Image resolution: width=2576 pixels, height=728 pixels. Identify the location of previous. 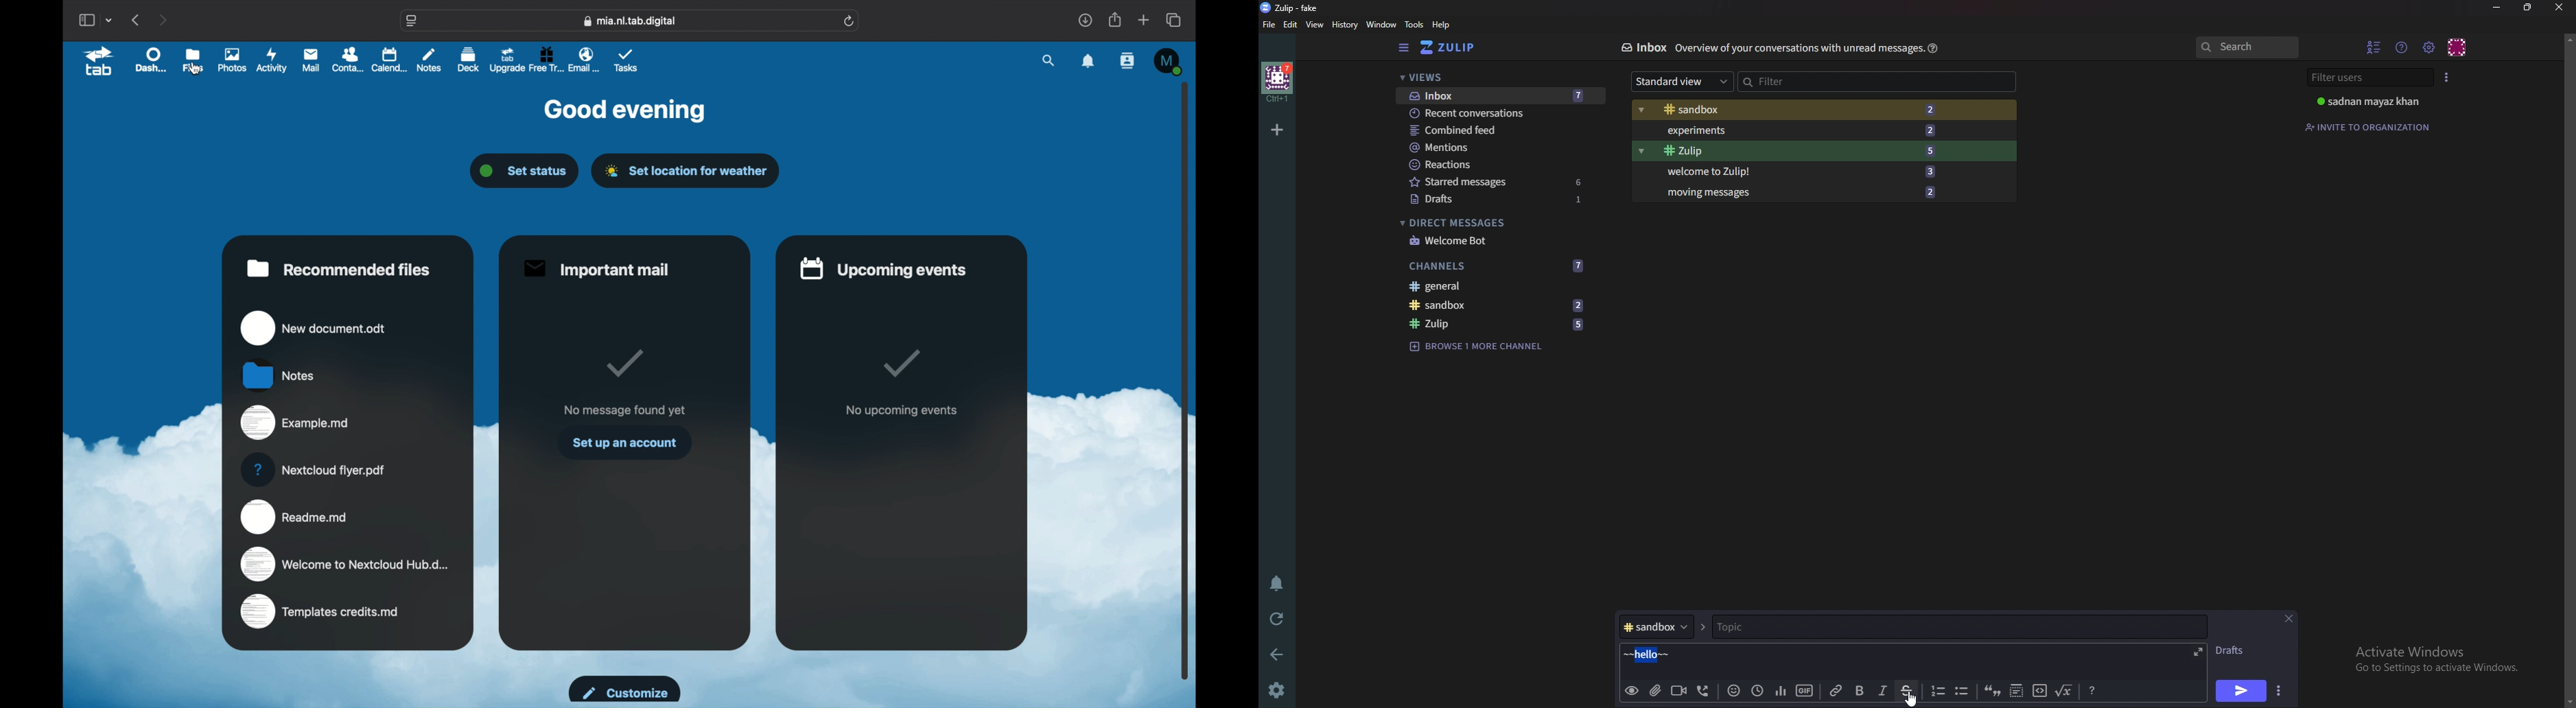
(136, 19).